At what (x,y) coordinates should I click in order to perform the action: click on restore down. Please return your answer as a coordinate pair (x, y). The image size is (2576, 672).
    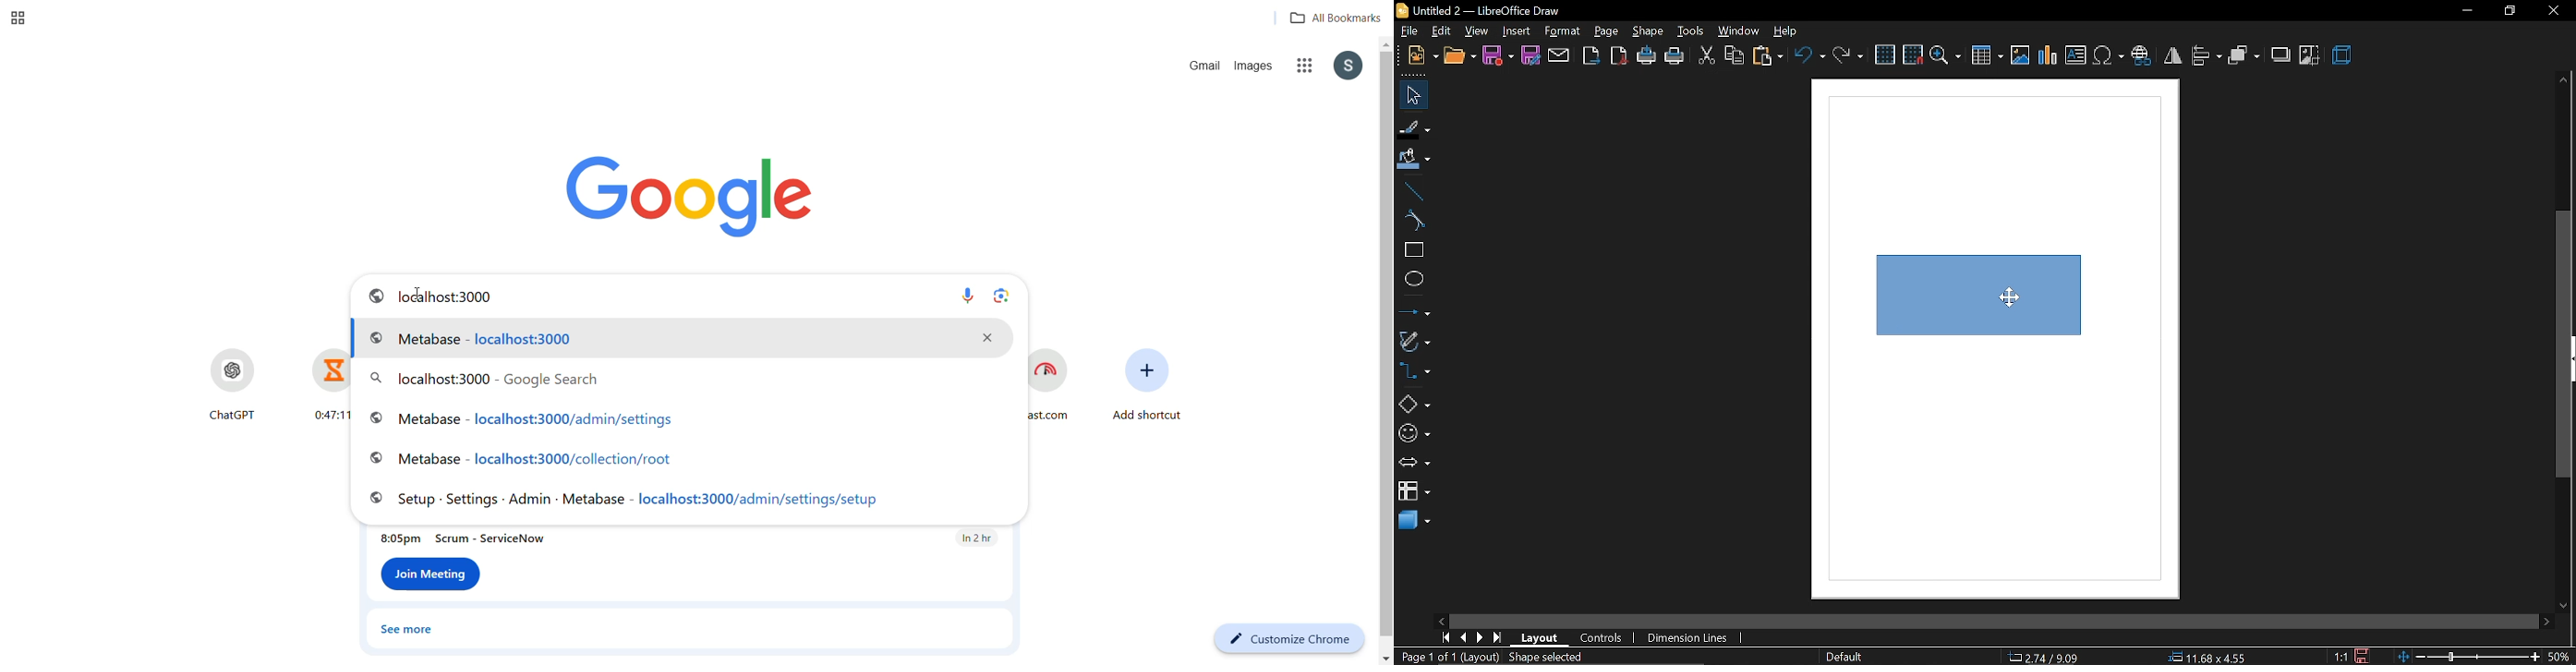
    Looking at the image, I should click on (2505, 11).